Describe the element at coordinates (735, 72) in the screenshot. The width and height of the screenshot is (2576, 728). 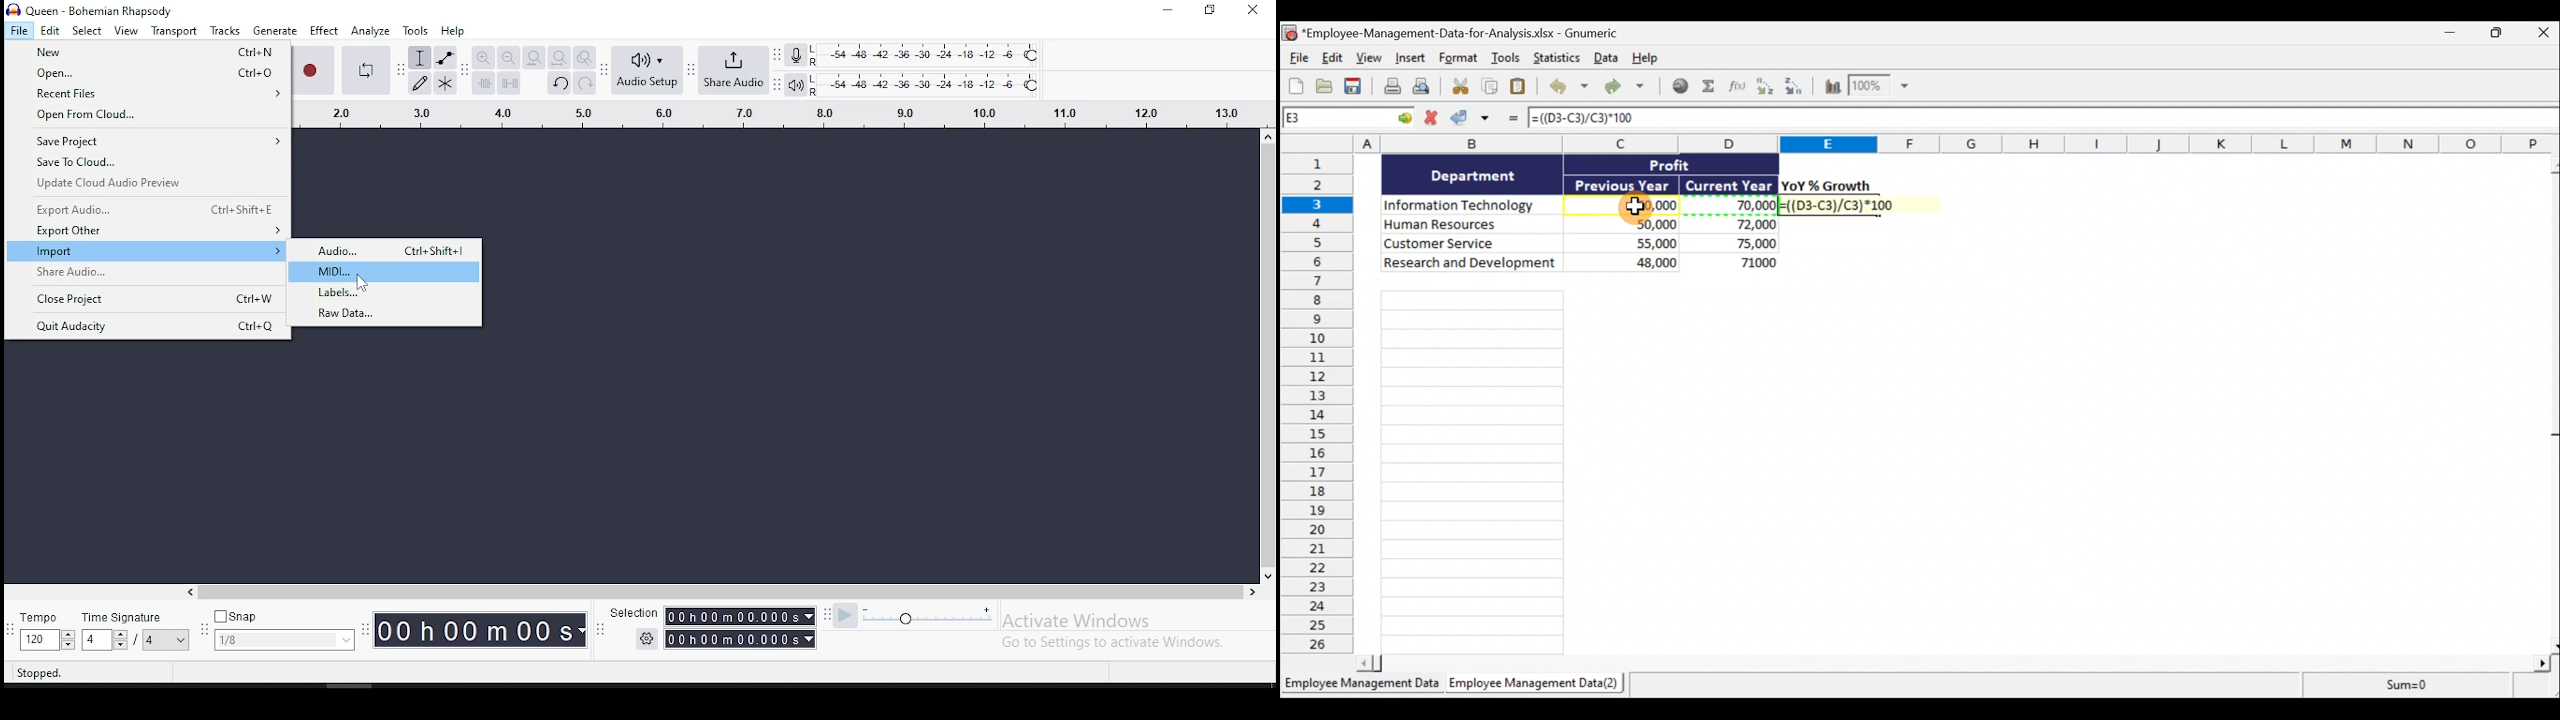
I see `share audio` at that location.